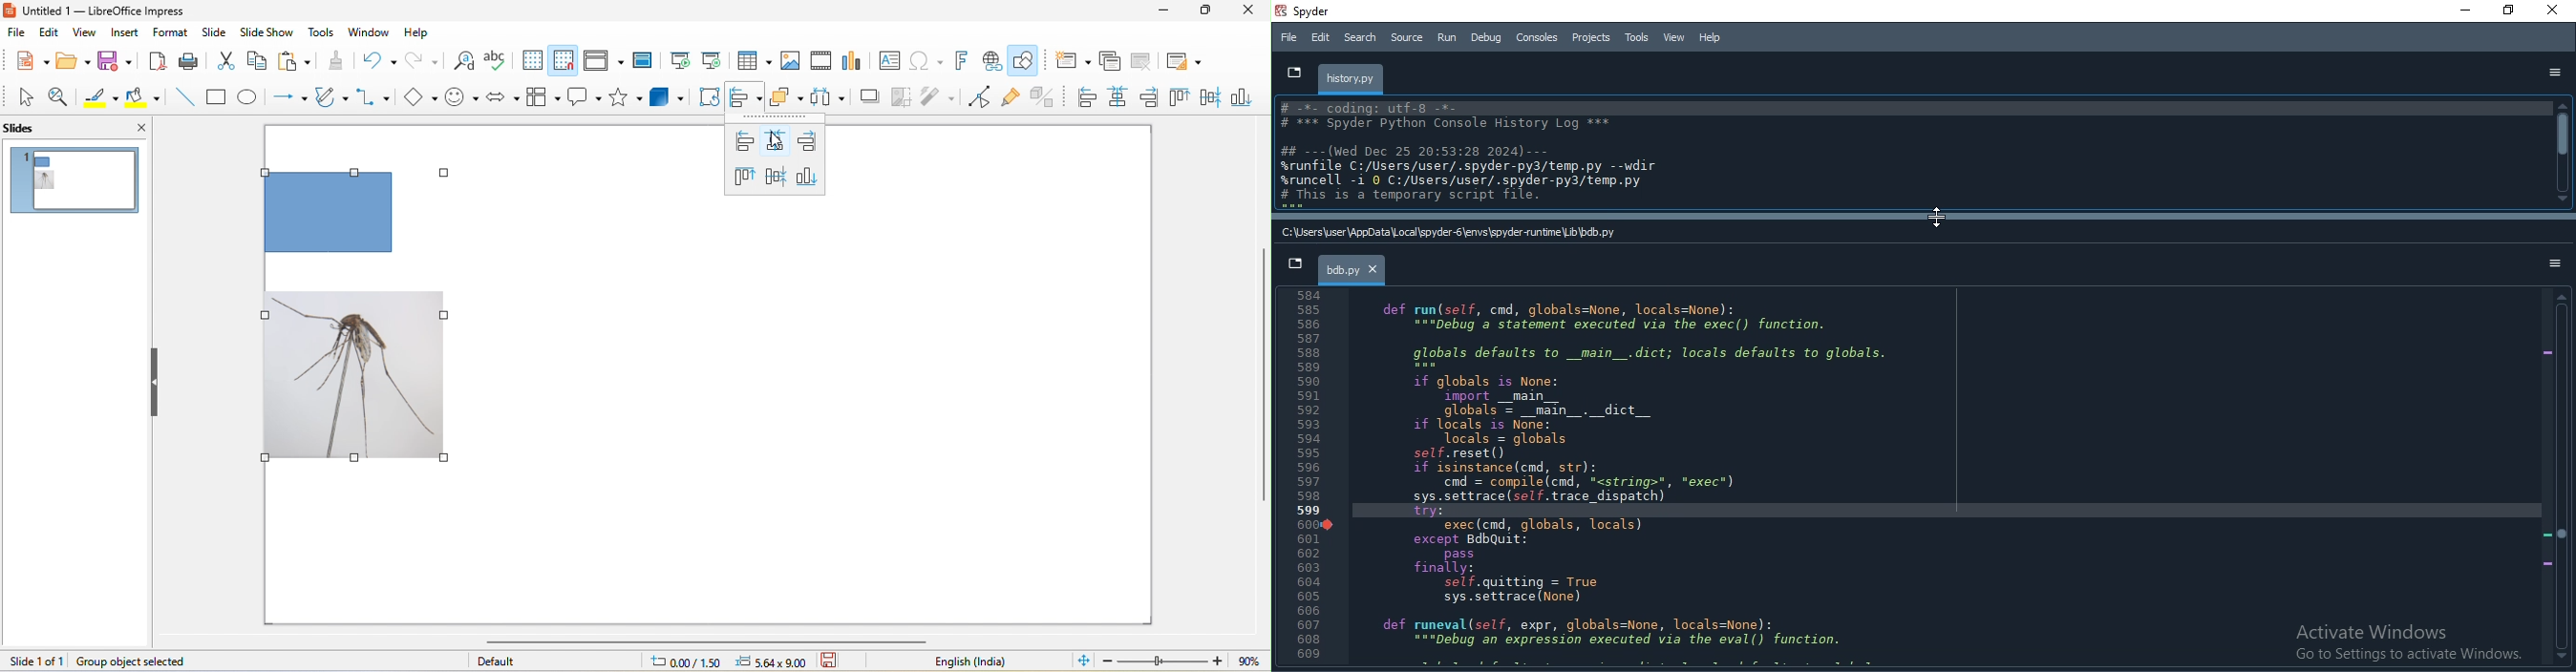  Describe the element at coordinates (543, 99) in the screenshot. I see `flowchart` at that location.